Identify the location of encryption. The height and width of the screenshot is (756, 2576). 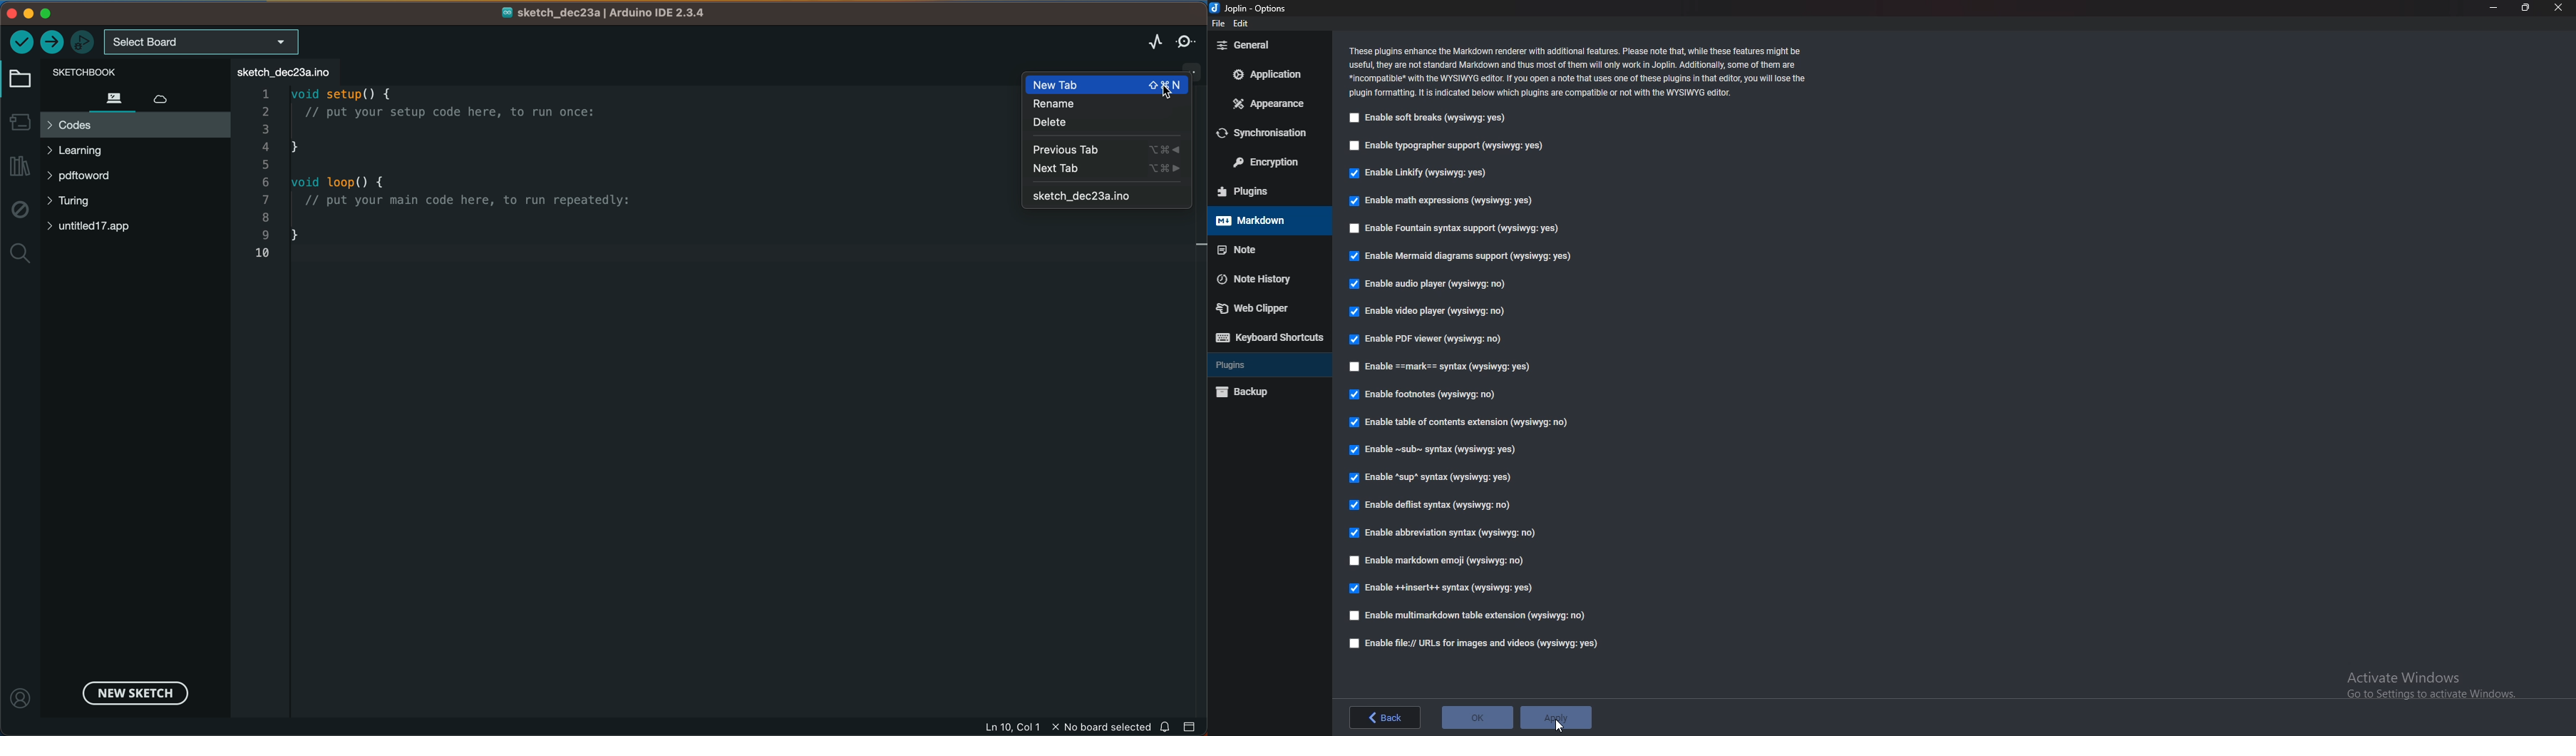
(1267, 161).